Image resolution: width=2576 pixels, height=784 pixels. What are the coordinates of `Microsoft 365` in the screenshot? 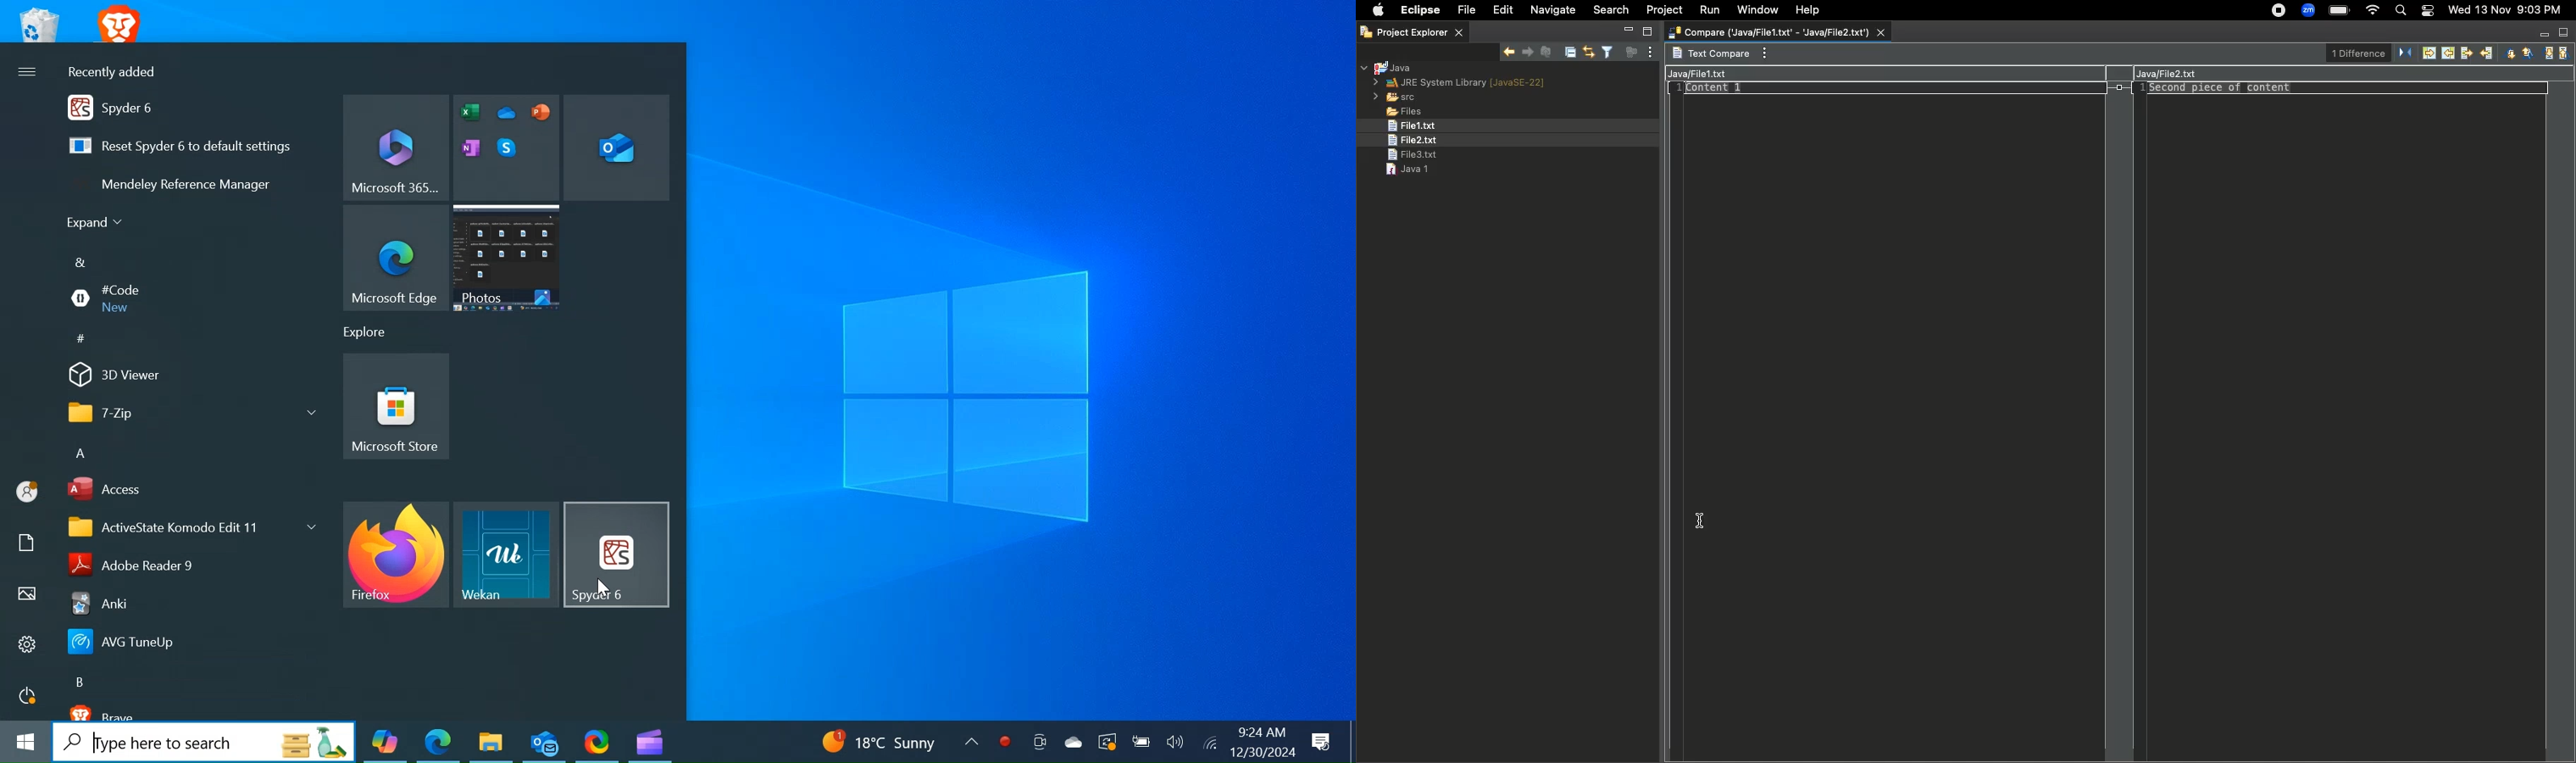 It's located at (395, 147).